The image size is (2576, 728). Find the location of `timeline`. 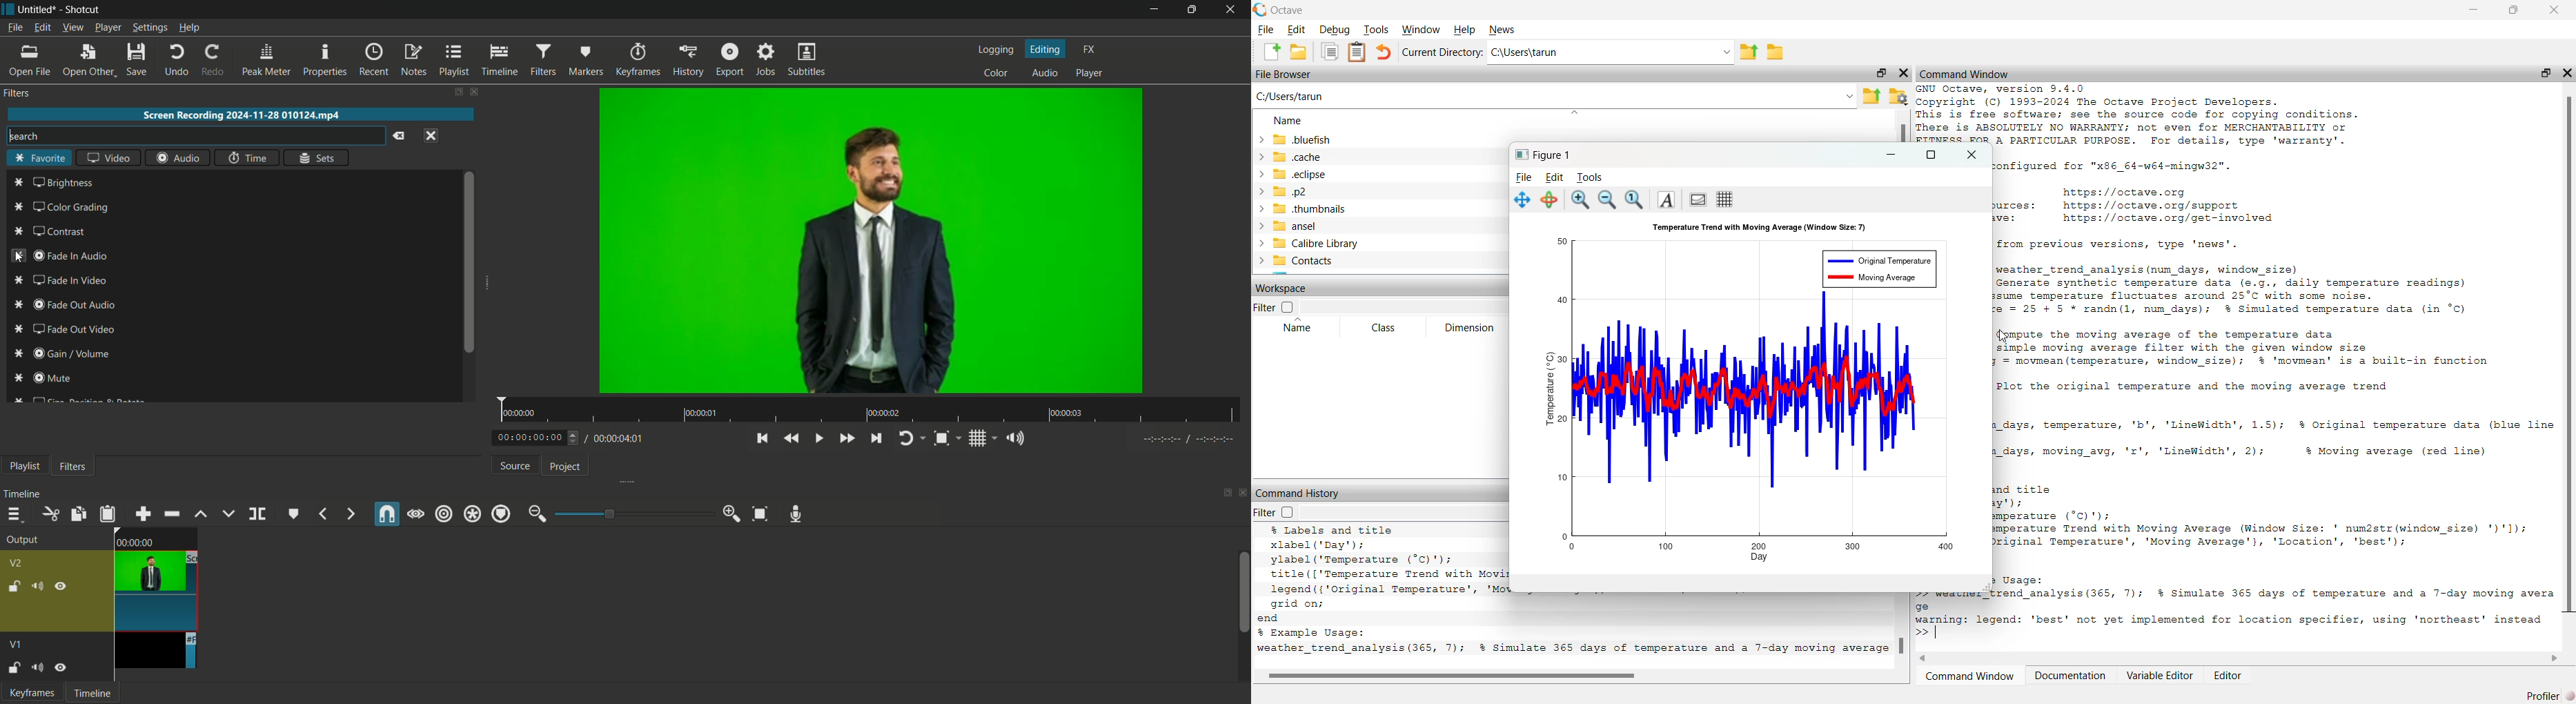

timeline is located at coordinates (22, 494).